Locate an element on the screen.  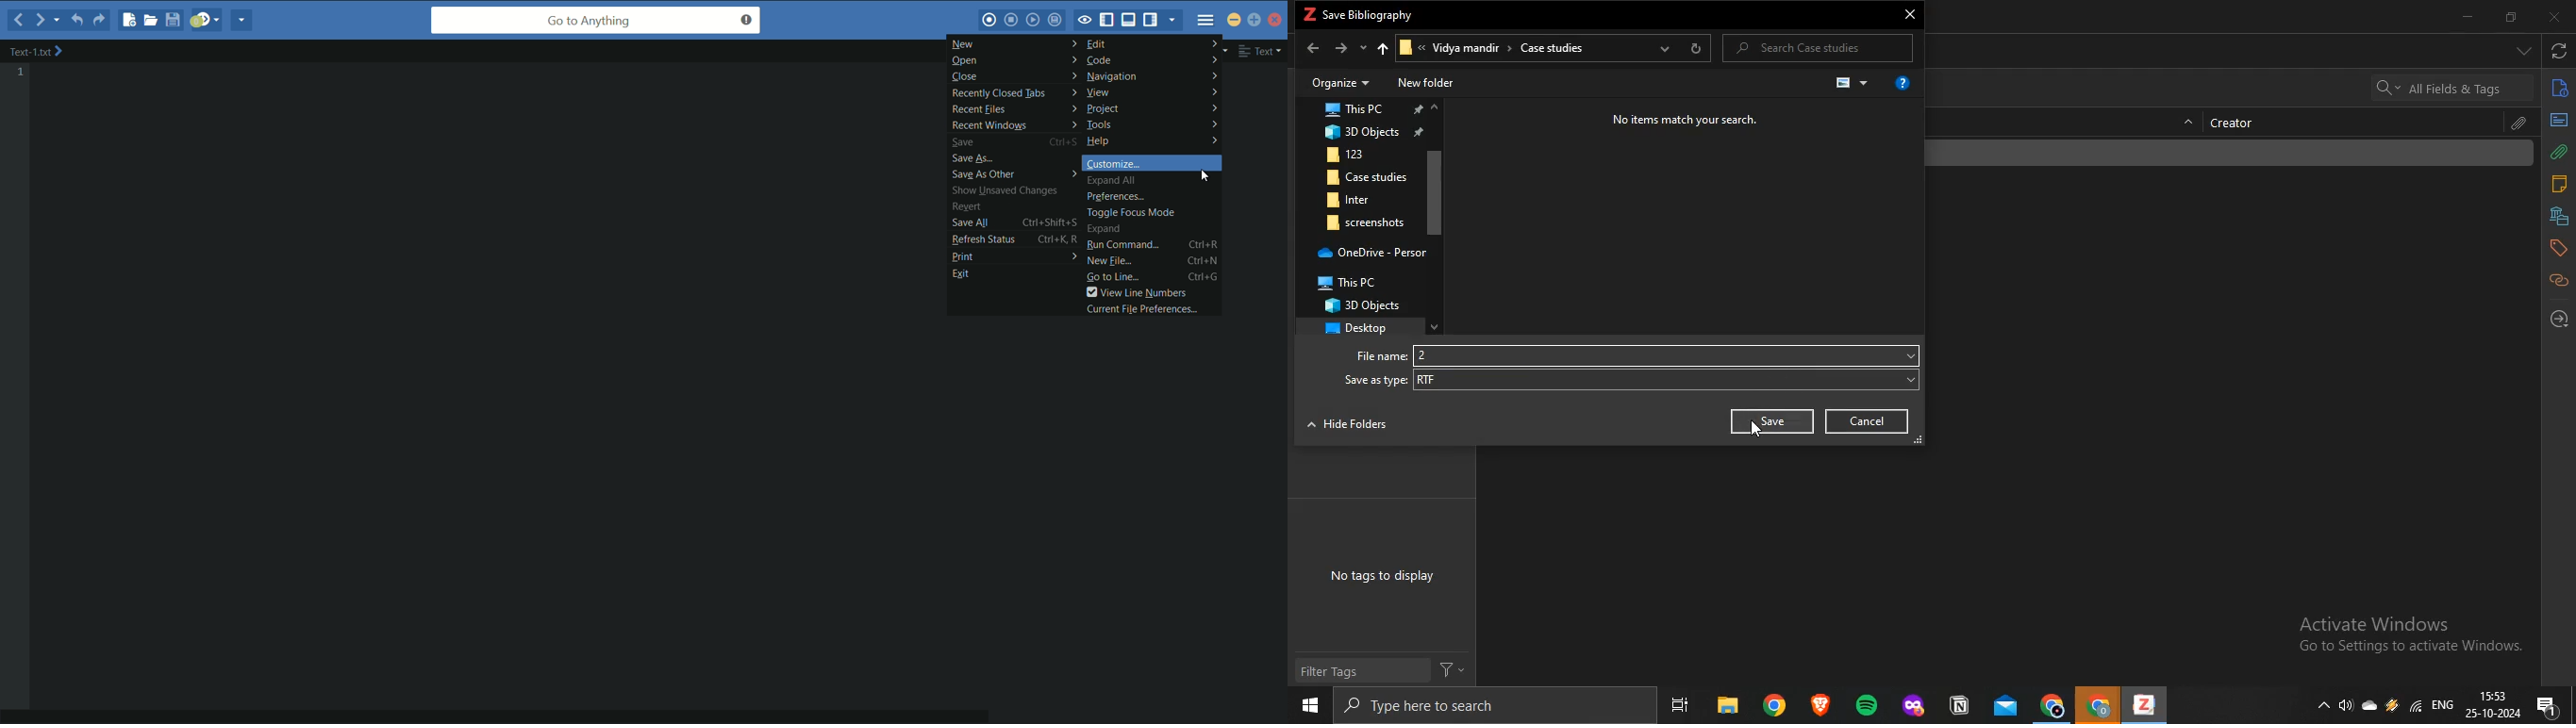
navigation is located at coordinates (1150, 77).